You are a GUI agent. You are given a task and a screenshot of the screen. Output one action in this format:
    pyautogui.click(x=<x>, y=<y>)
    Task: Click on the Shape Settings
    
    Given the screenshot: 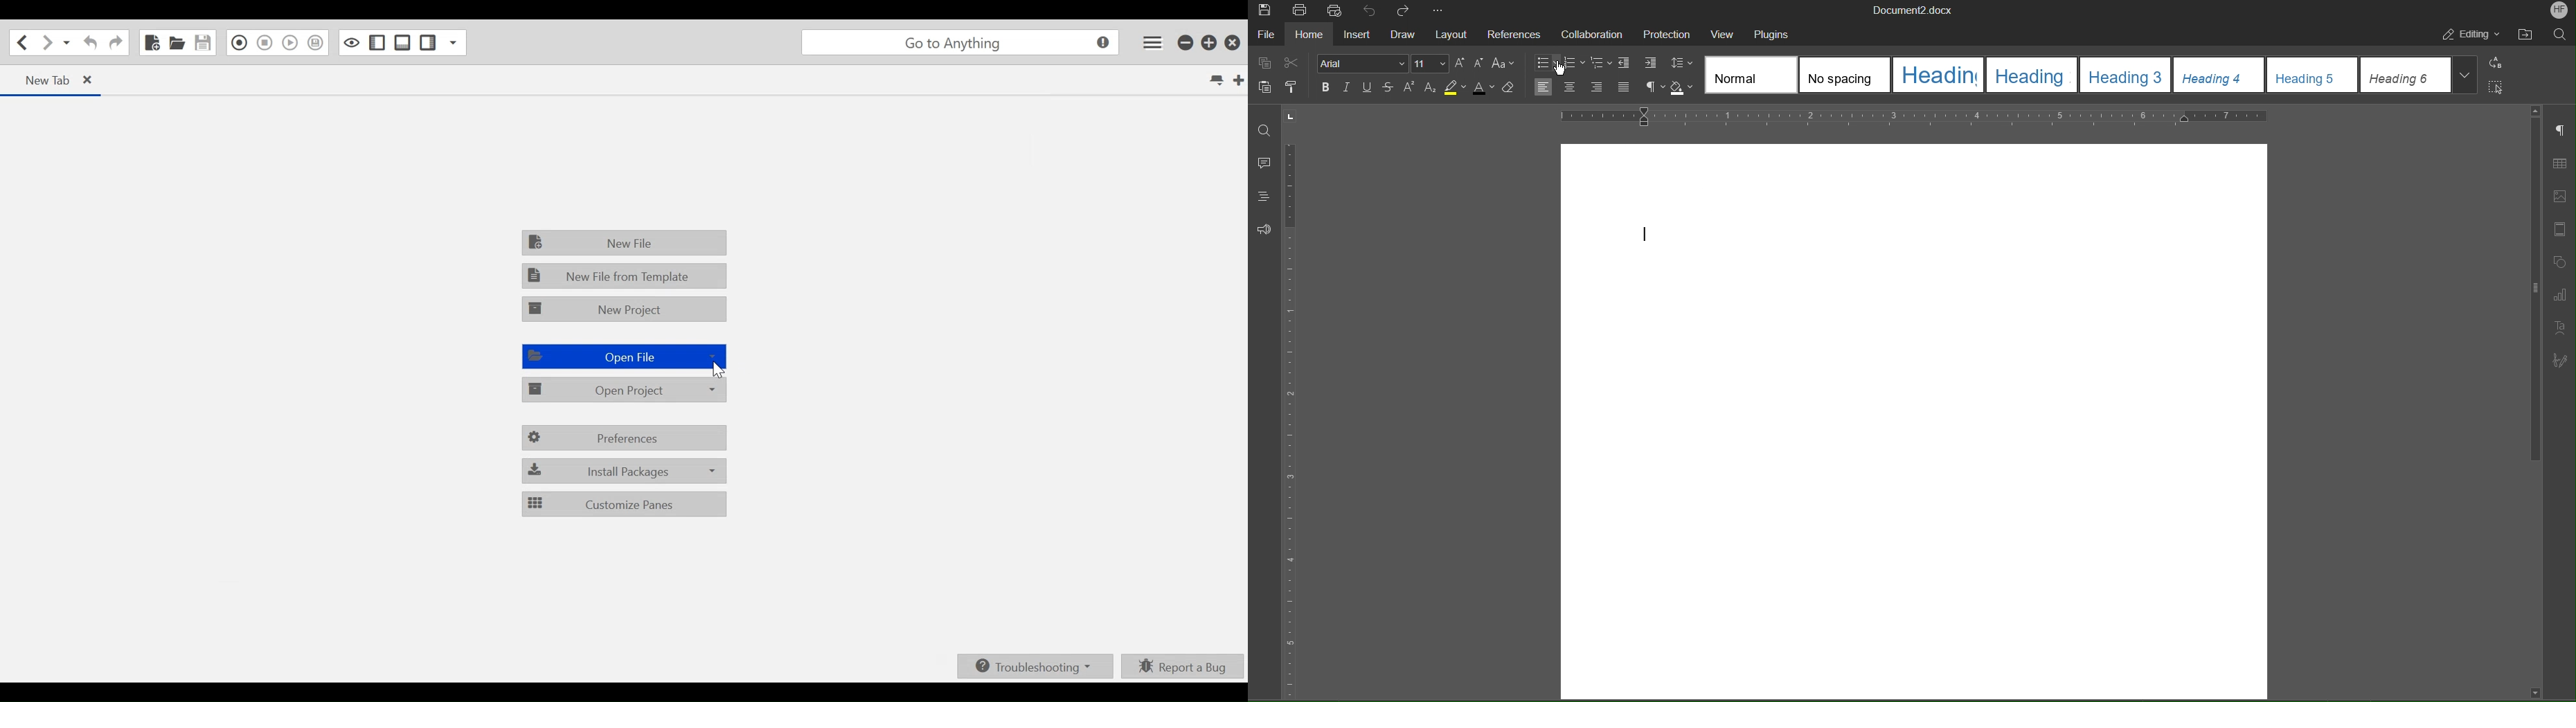 What is the action you would take?
    pyautogui.click(x=2556, y=261)
    